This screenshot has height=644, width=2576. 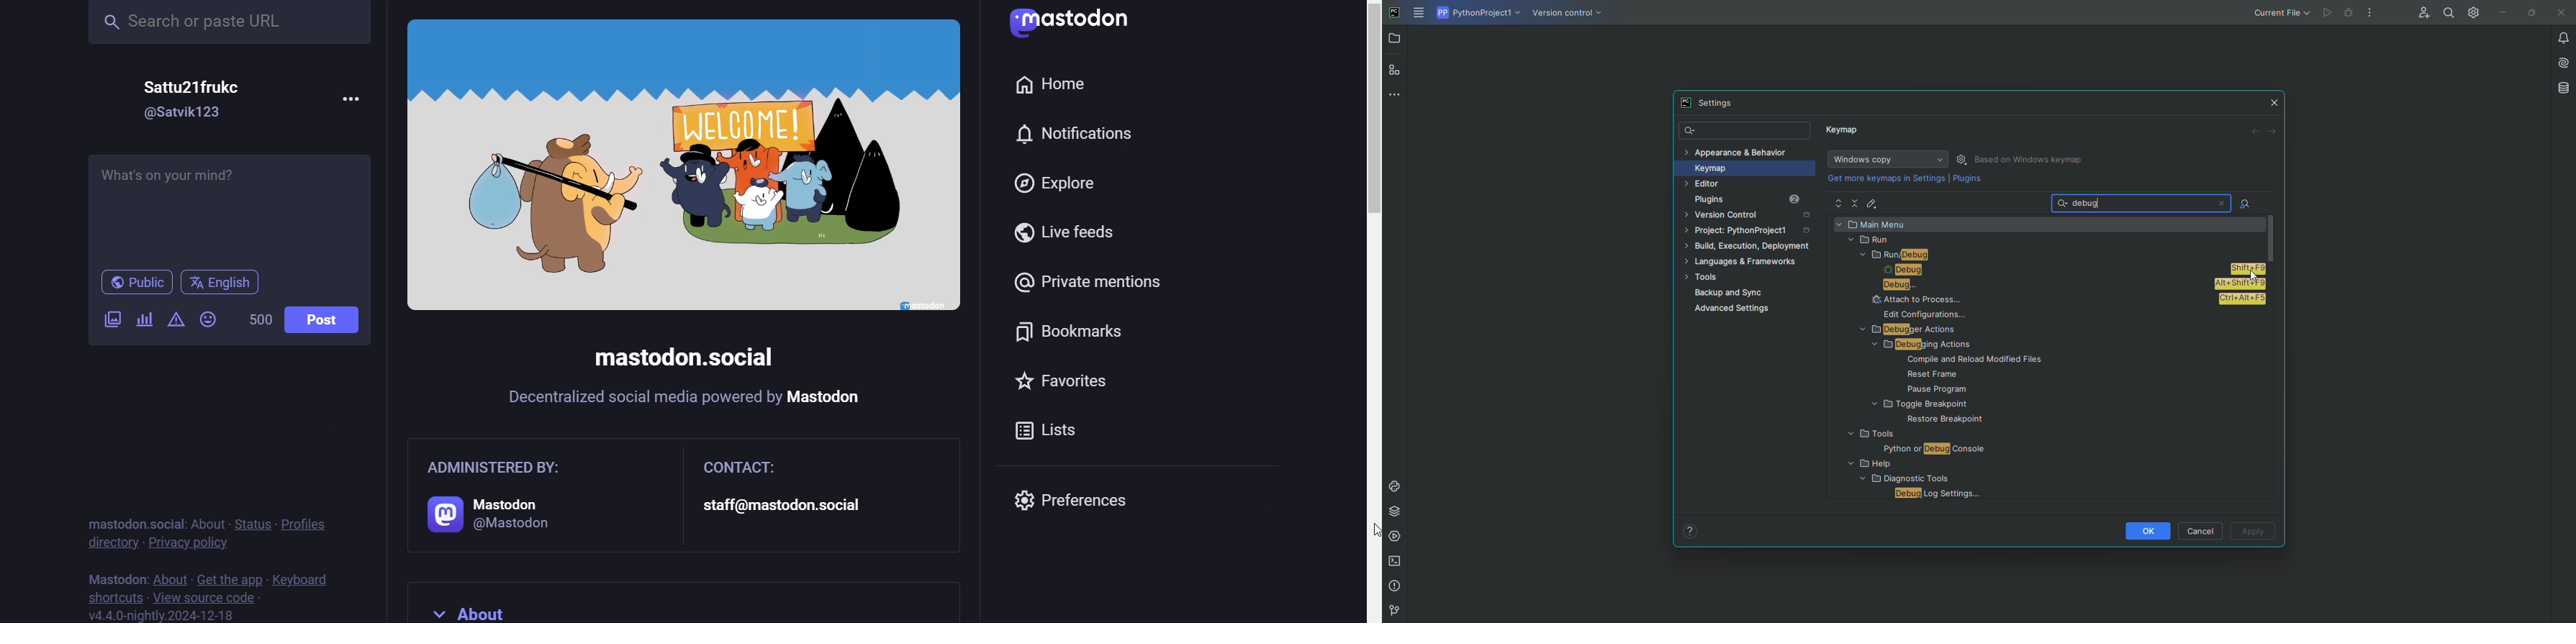 What do you see at coordinates (1918, 464) in the screenshot?
I see `FOLDER NAME` at bounding box center [1918, 464].